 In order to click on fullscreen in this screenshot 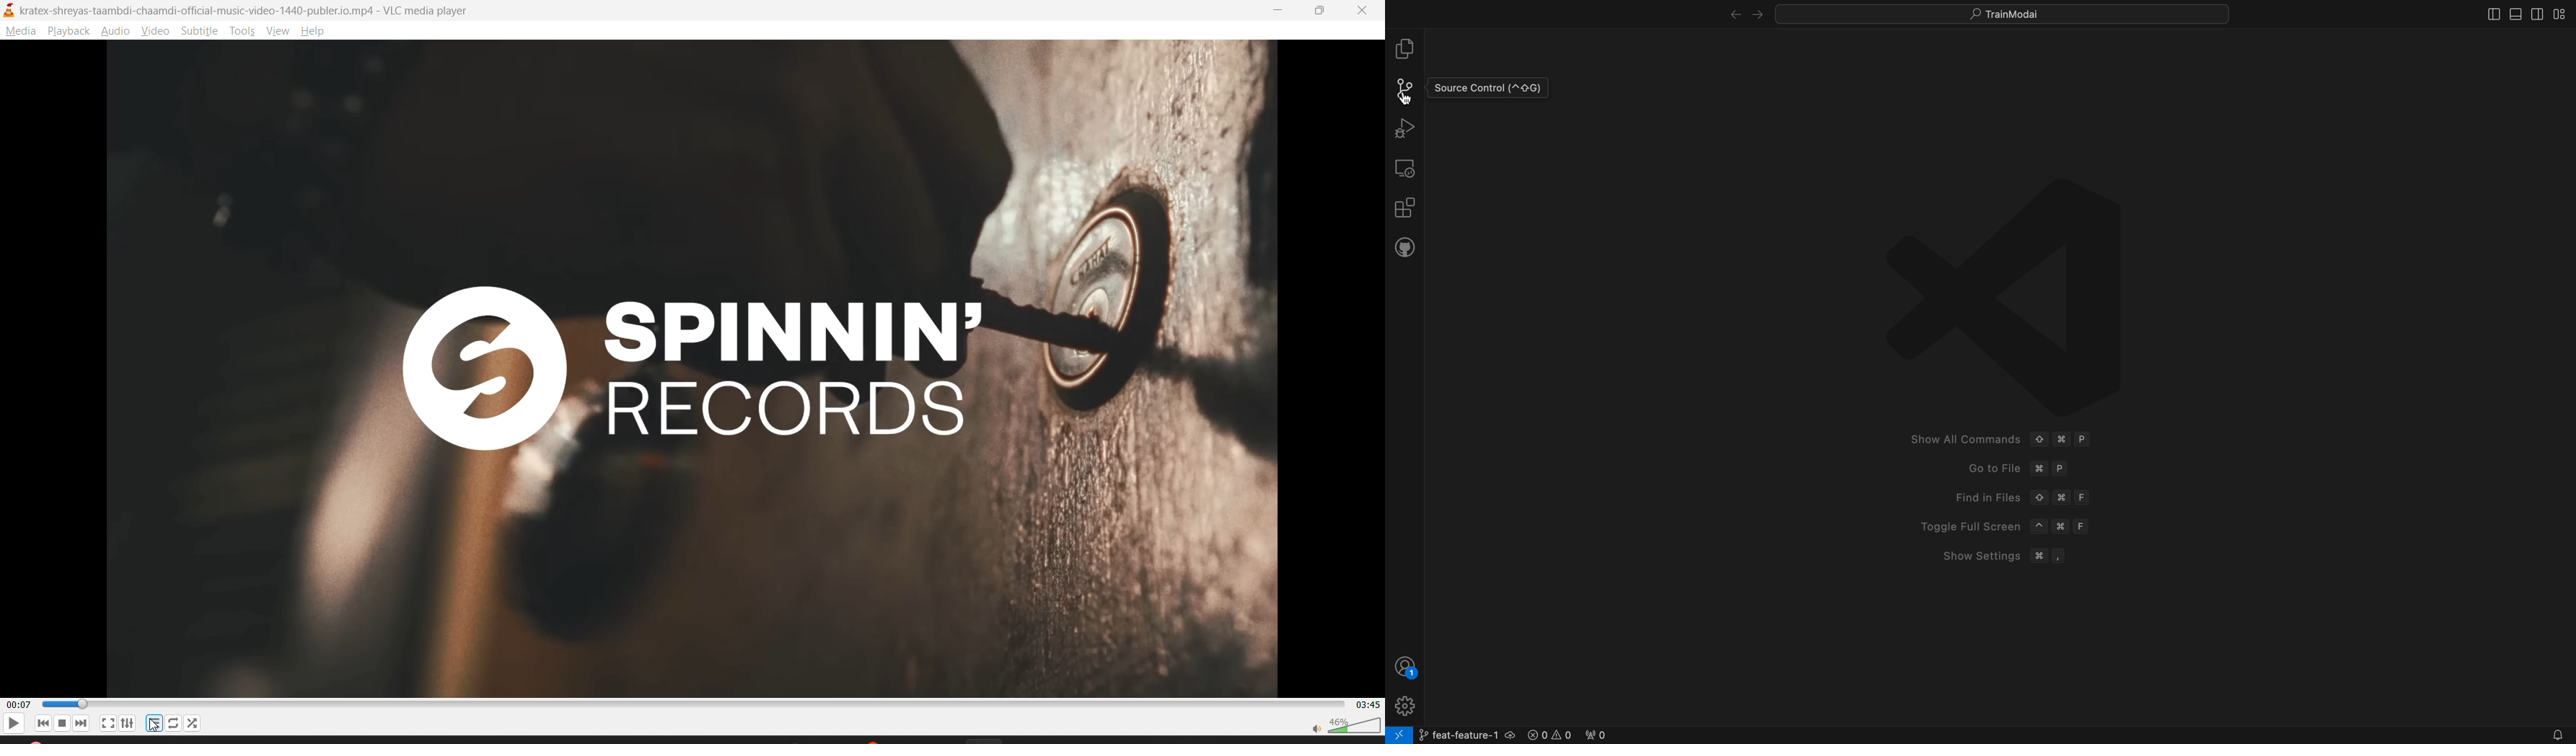, I will do `click(106, 725)`.